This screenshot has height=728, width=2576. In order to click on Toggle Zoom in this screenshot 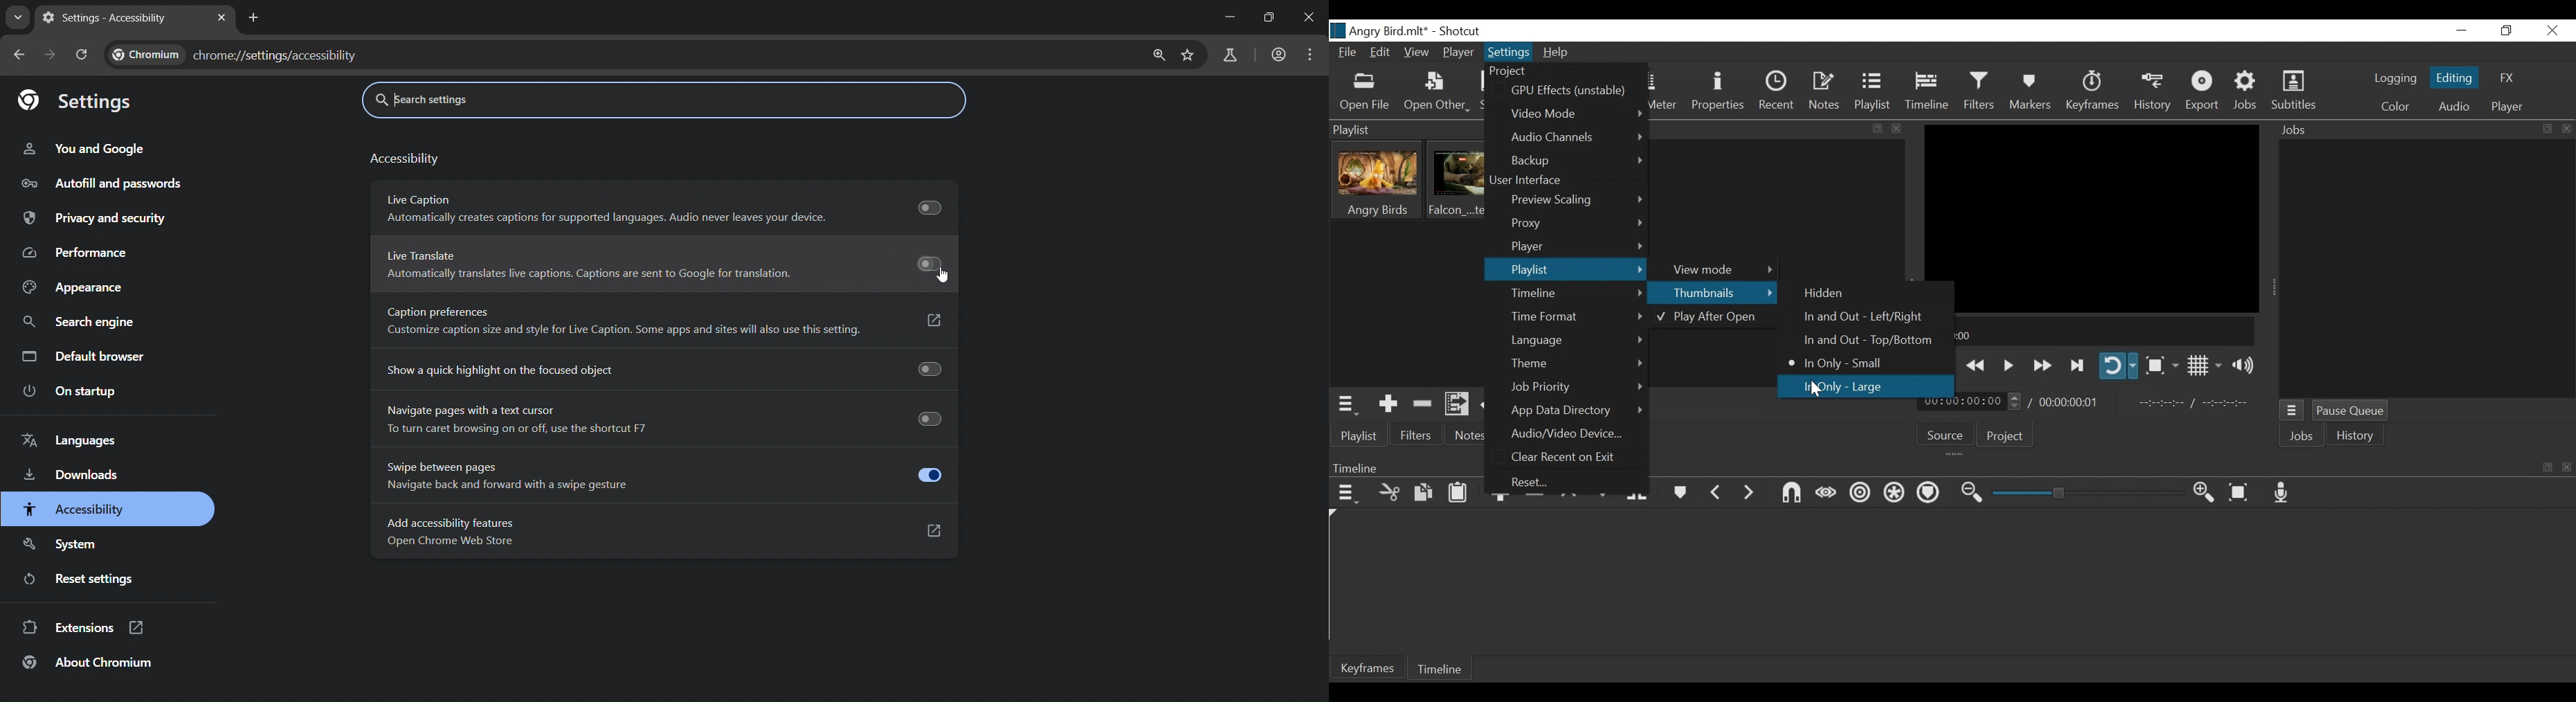, I will do `click(2161, 365)`.